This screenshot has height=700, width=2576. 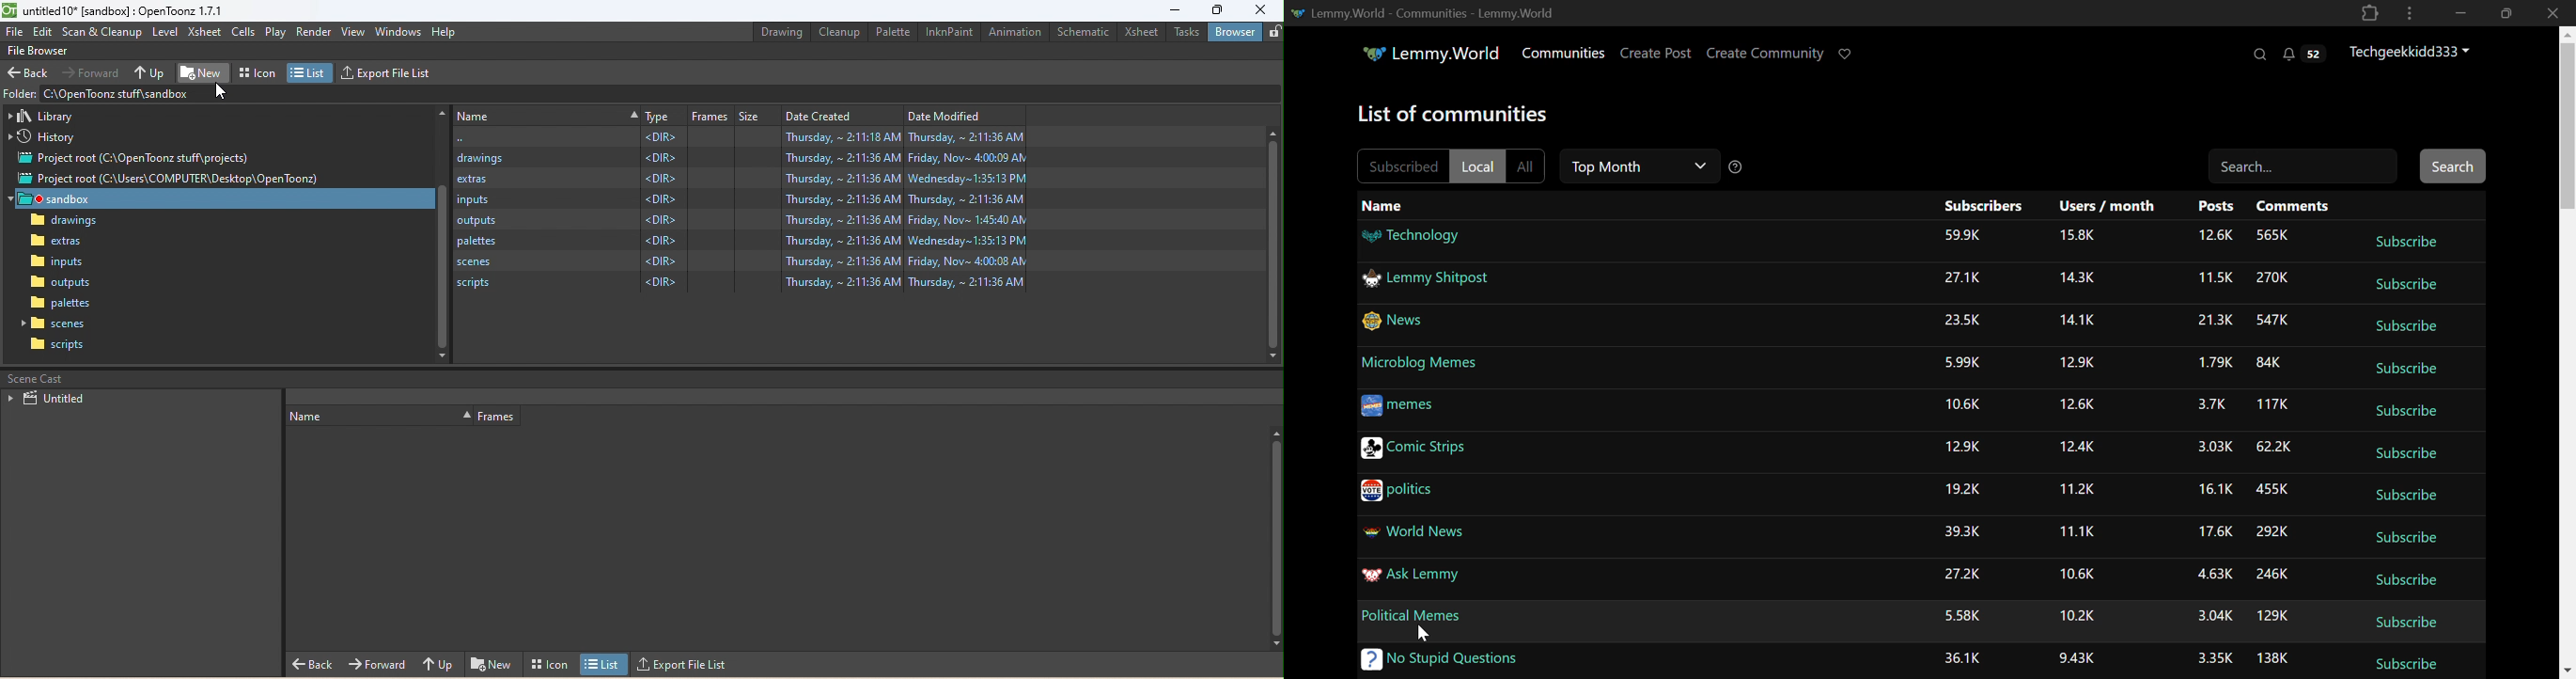 What do you see at coordinates (740, 284) in the screenshot?
I see `scripts` at bounding box center [740, 284].